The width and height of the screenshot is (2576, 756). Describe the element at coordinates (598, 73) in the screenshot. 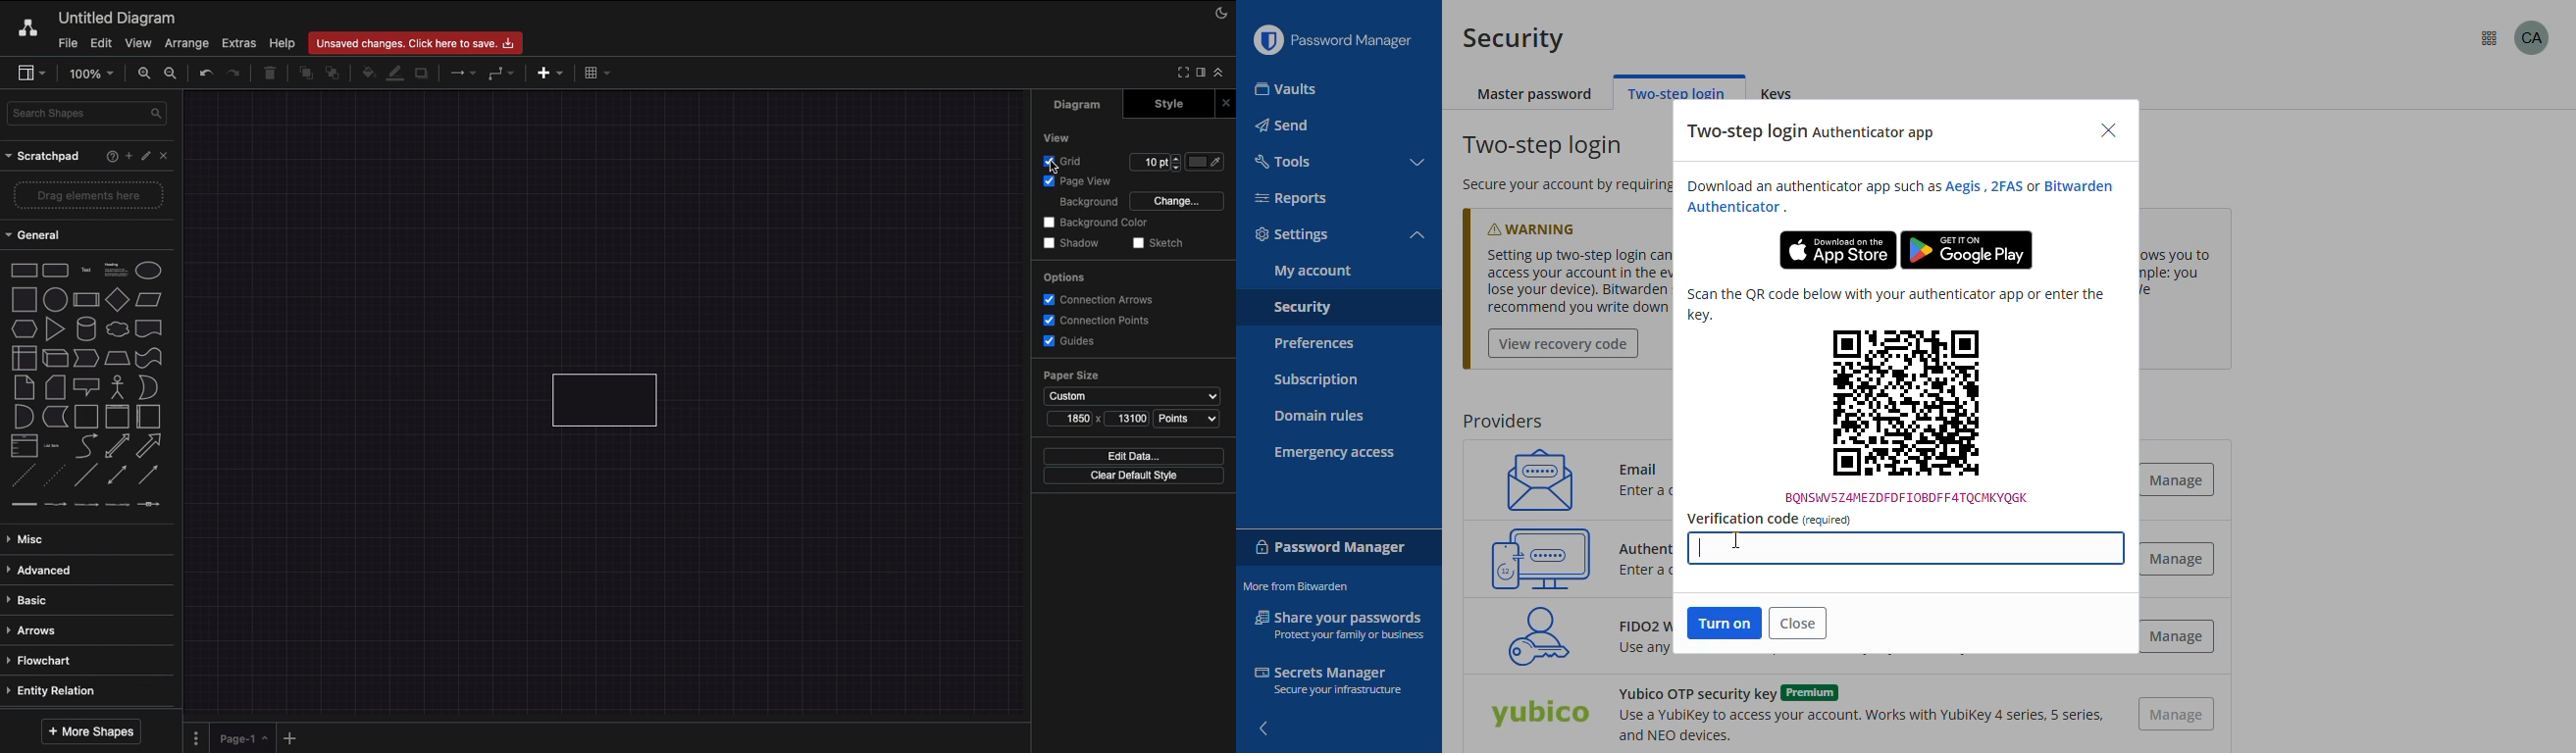

I see `Table` at that location.